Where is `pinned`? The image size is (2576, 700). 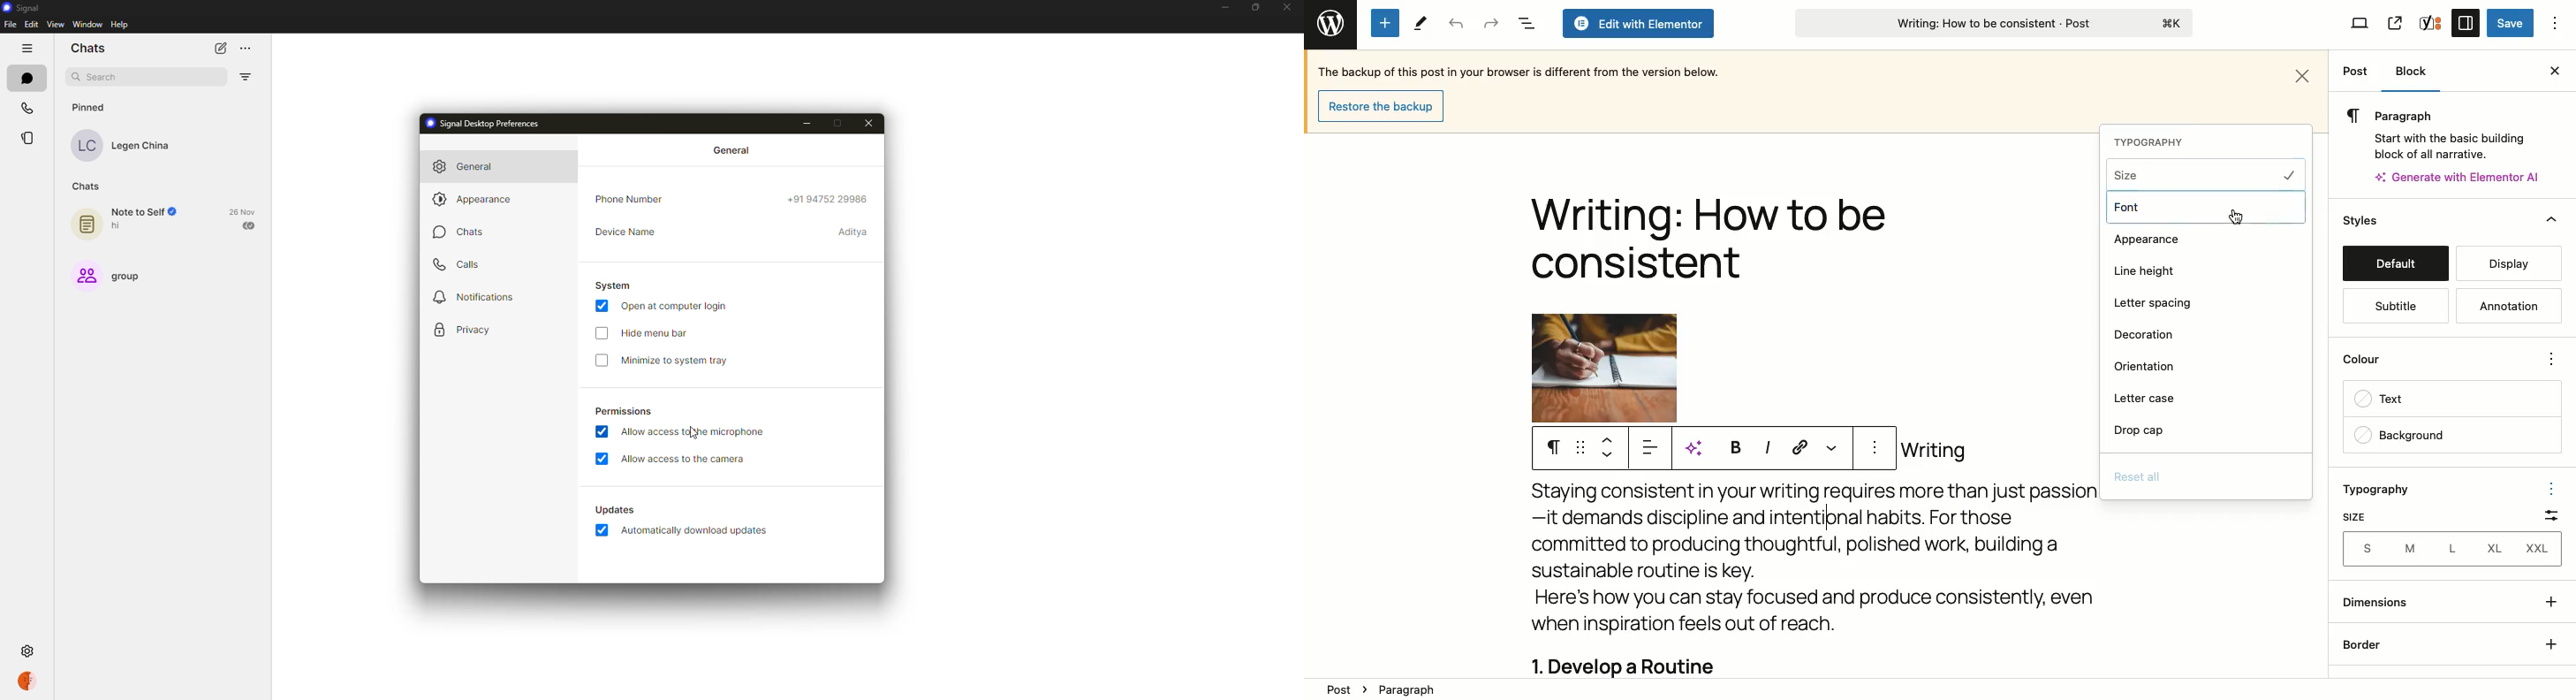 pinned is located at coordinates (92, 107).